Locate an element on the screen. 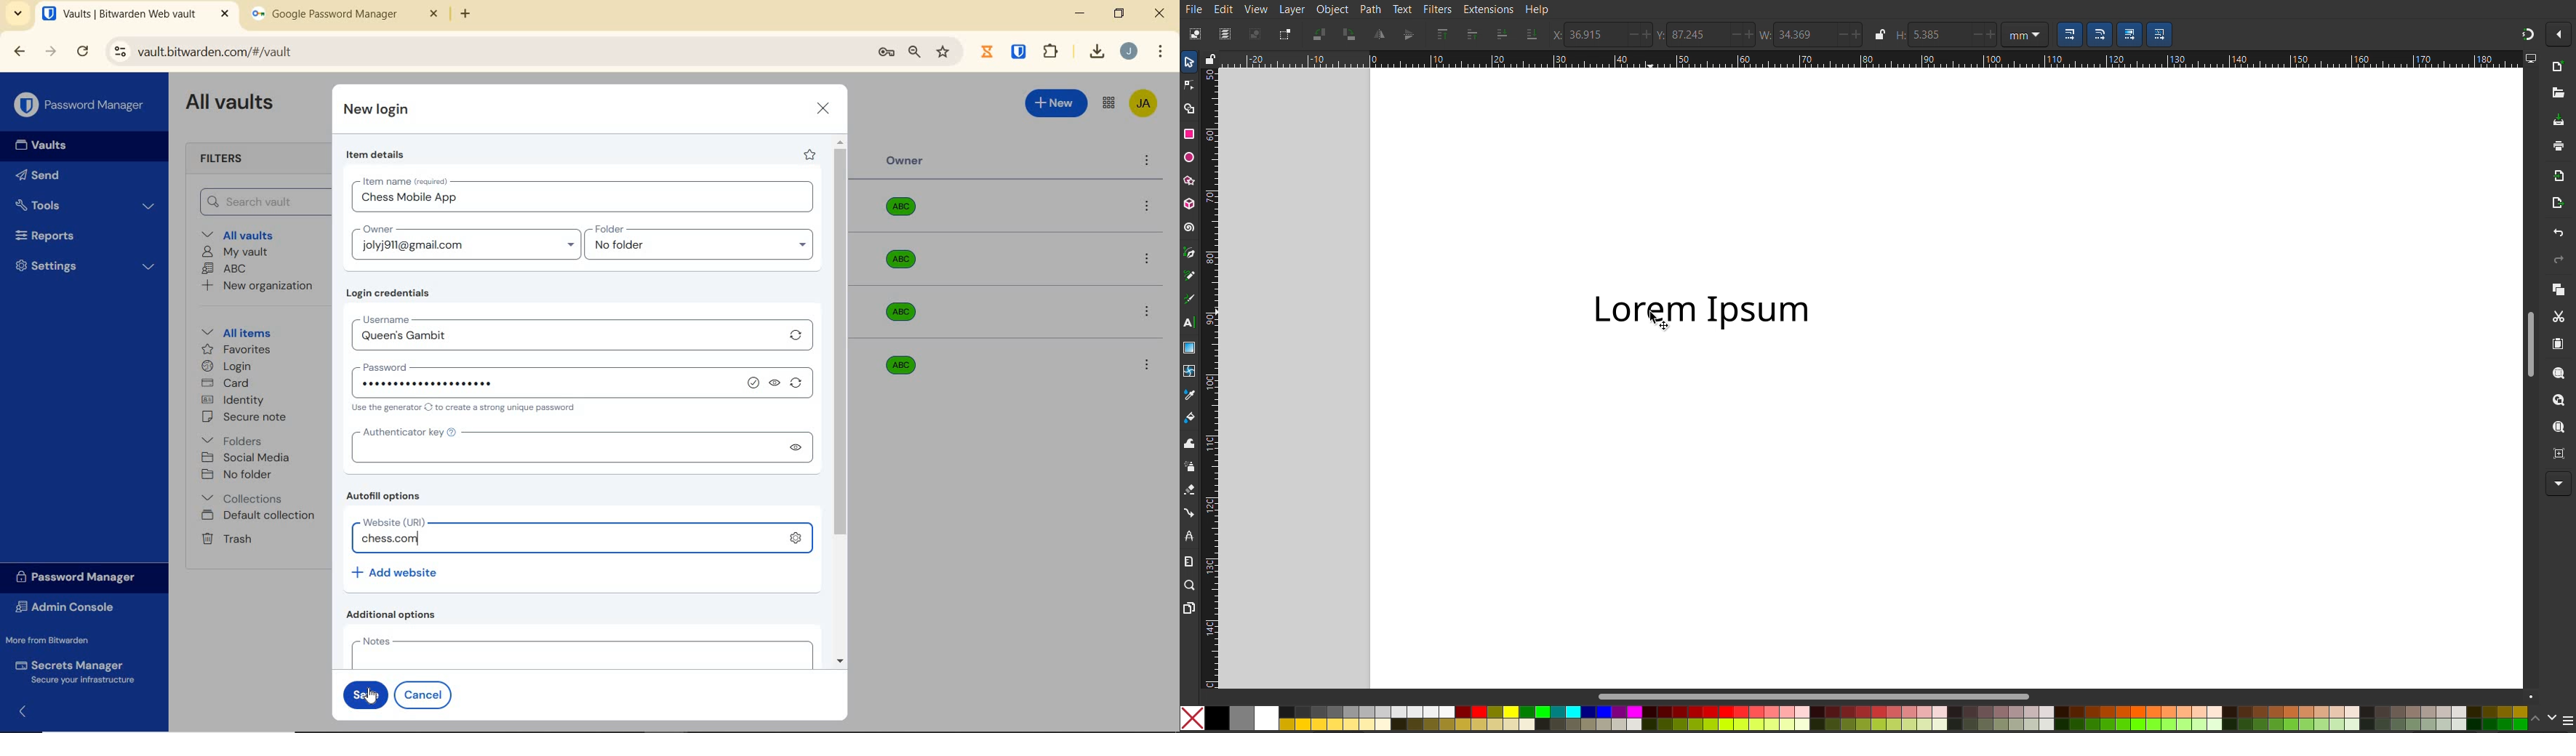 This screenshot has height=756, width=2576. Gradient Tool is located at coordinates (1191, 350).